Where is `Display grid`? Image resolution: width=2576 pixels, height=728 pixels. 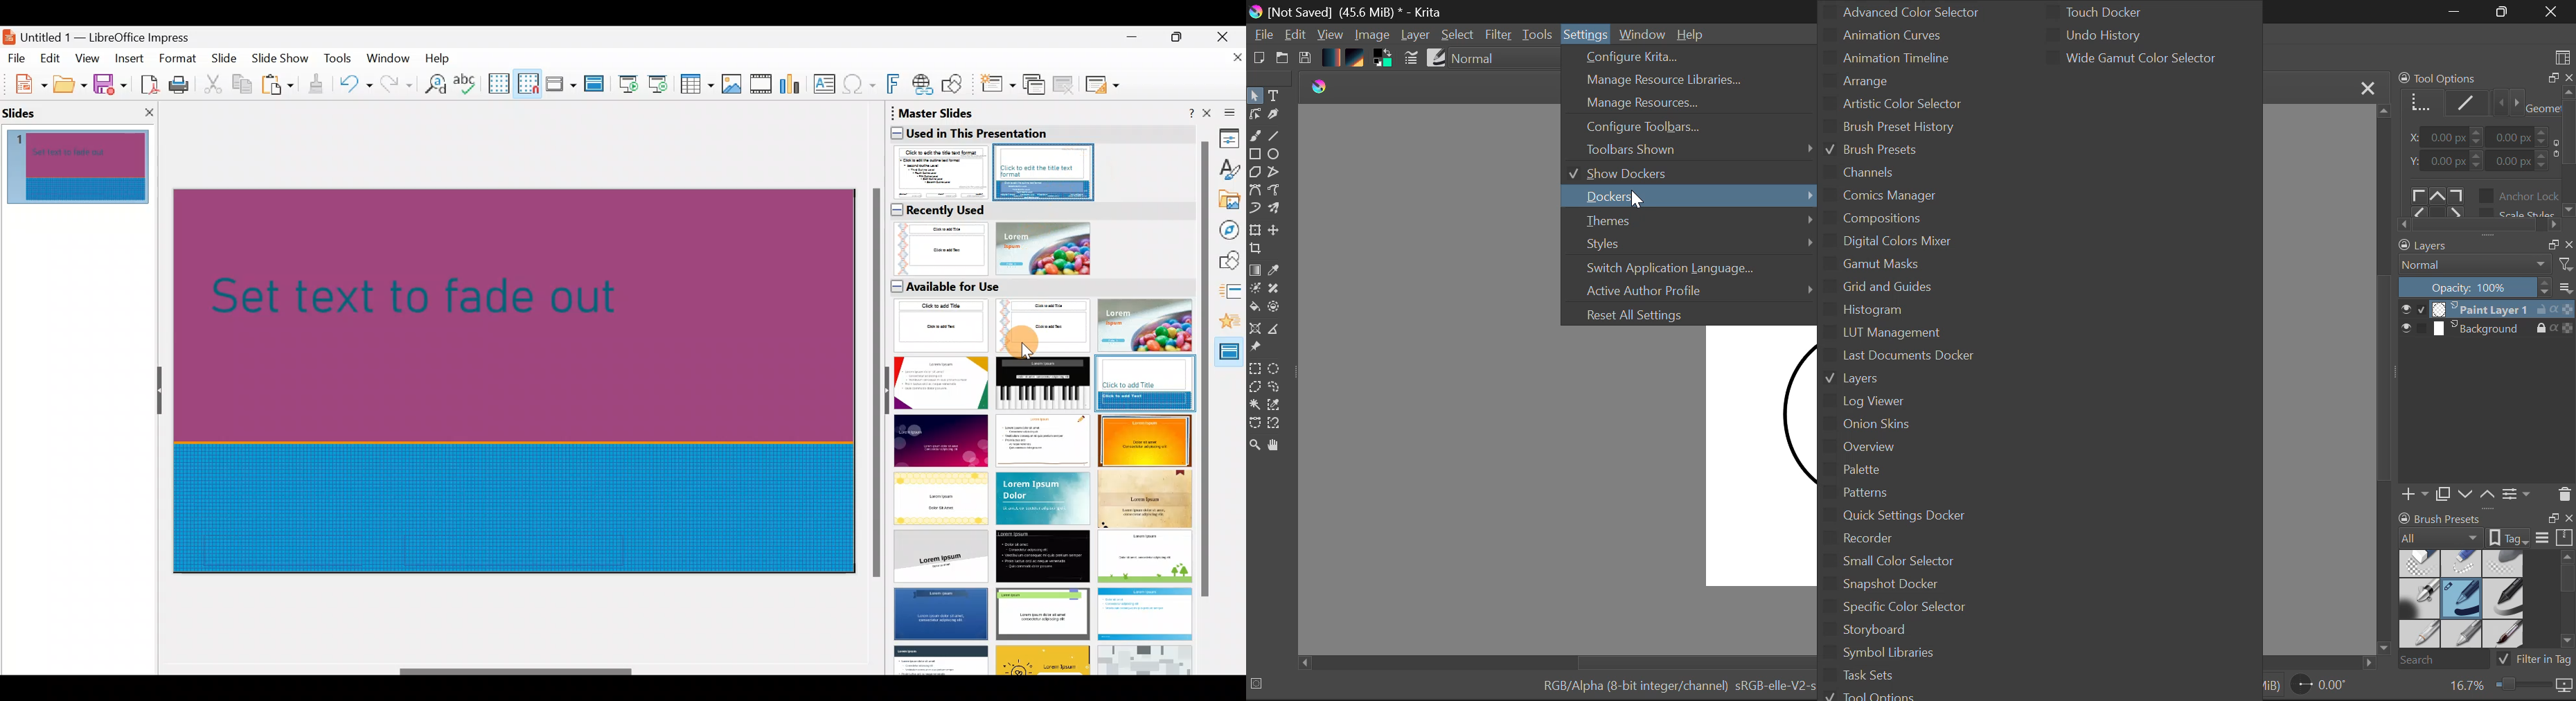
Display grid is located at coordinates (498, 82).